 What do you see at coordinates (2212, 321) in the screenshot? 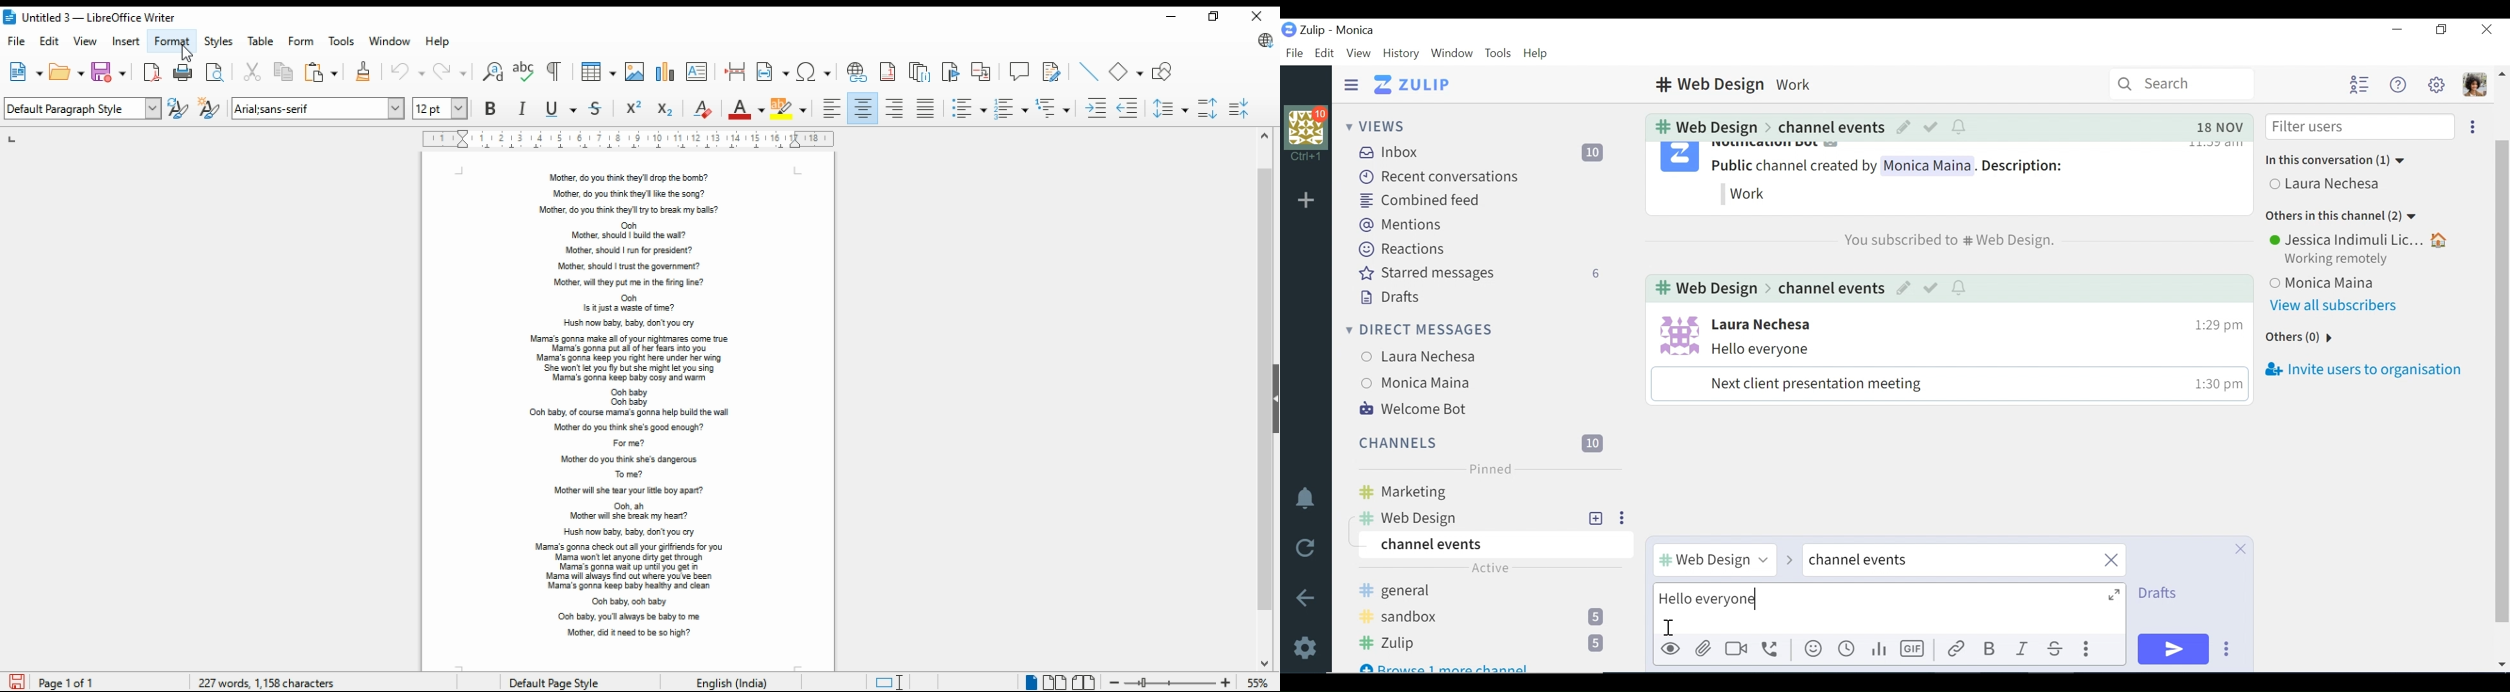
I see `time` at bounding box center [2212, 321].